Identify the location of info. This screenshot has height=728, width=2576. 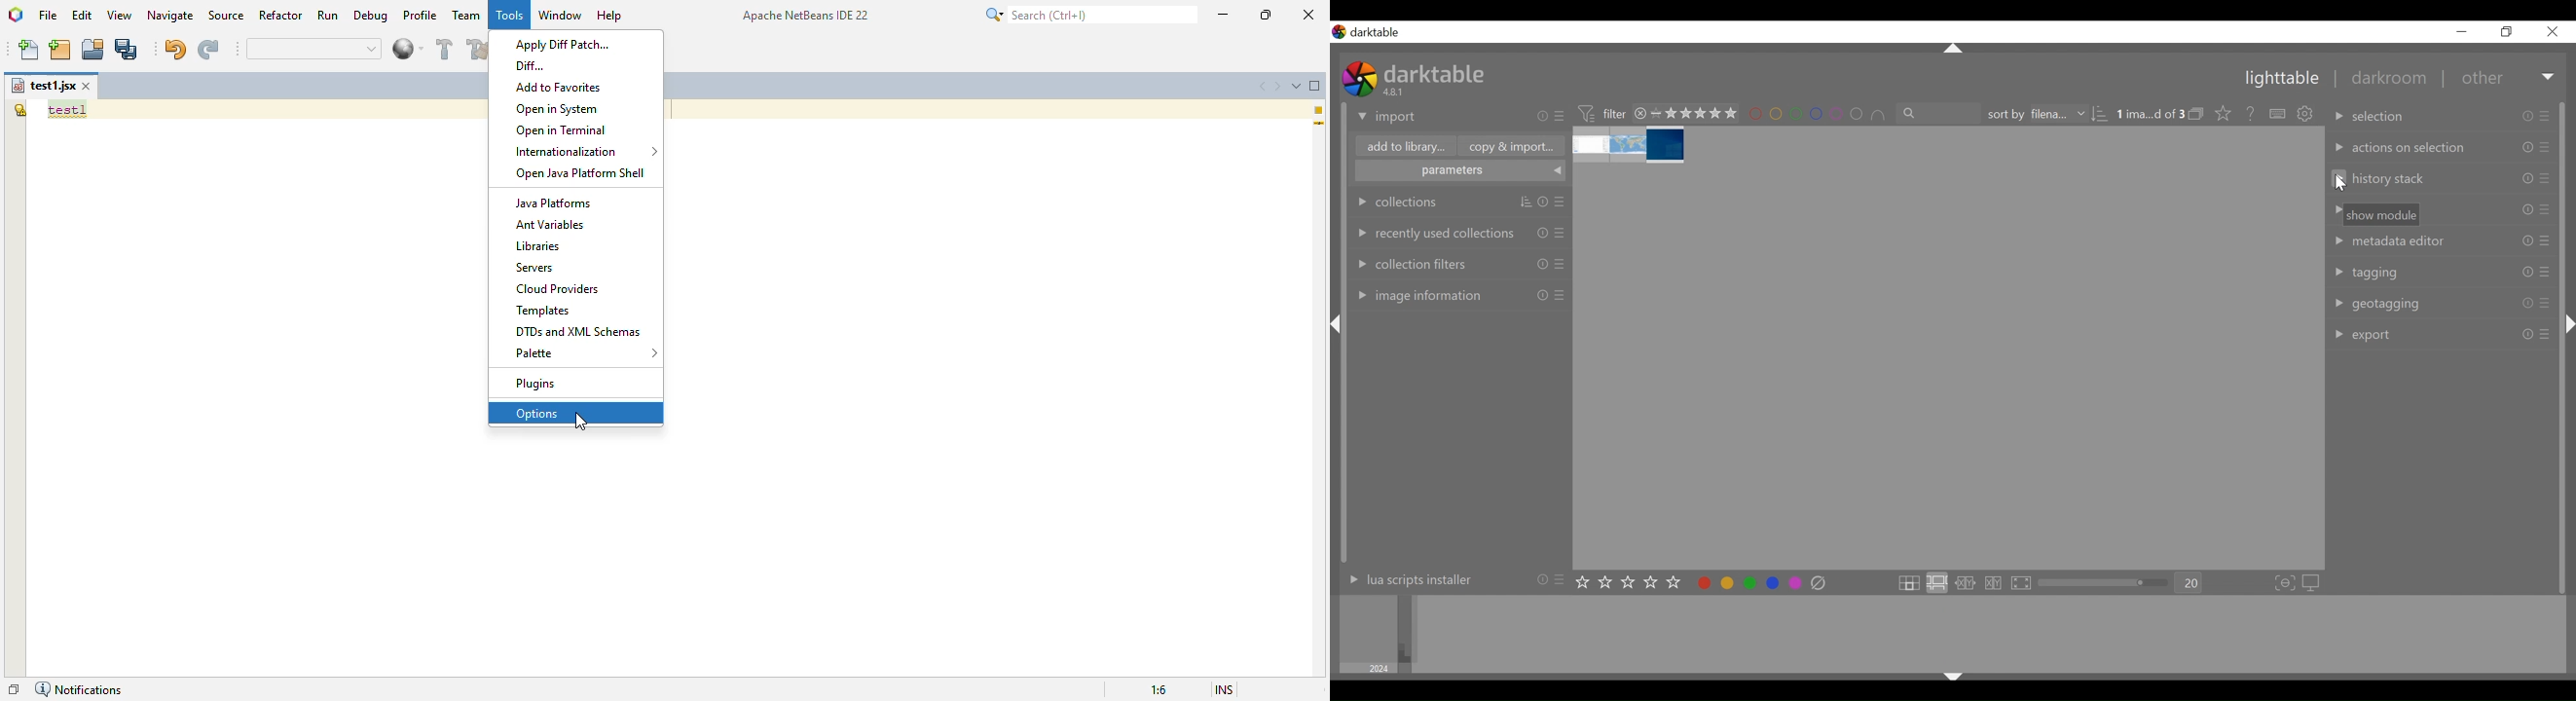
(2527, 178).